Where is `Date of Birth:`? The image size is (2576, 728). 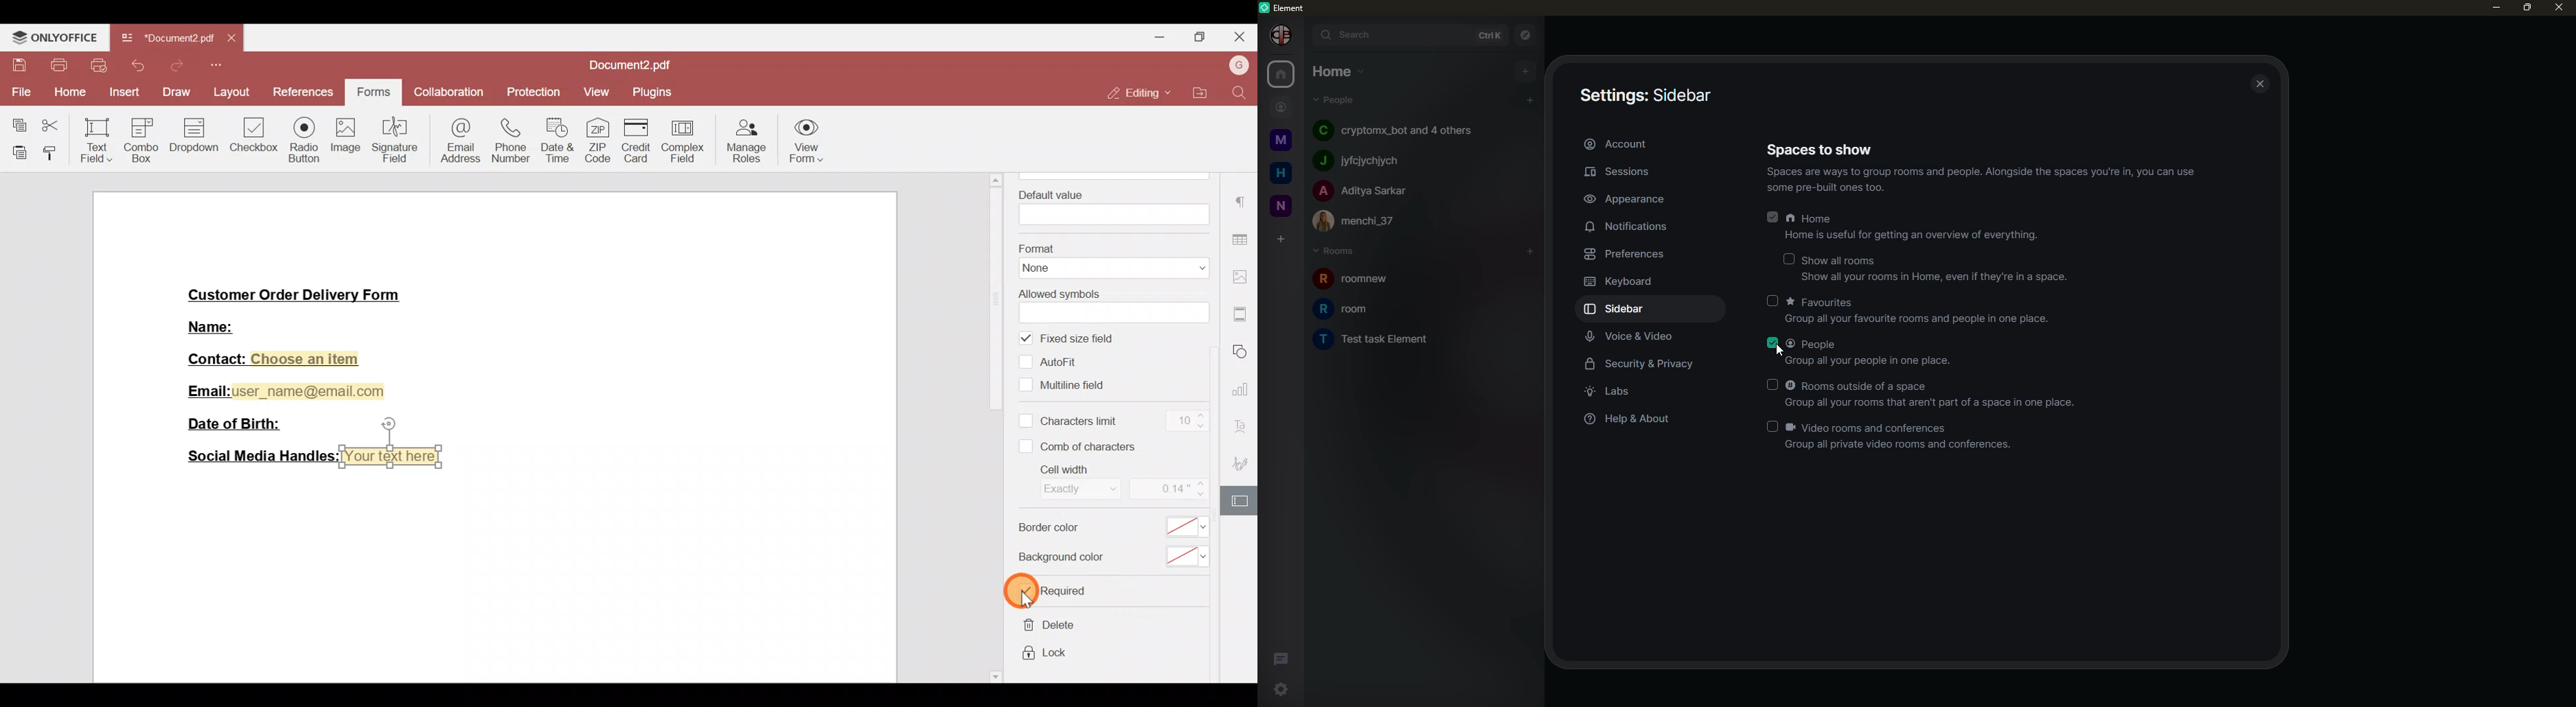 Date of Birth: is located at coordinates (240, 423).